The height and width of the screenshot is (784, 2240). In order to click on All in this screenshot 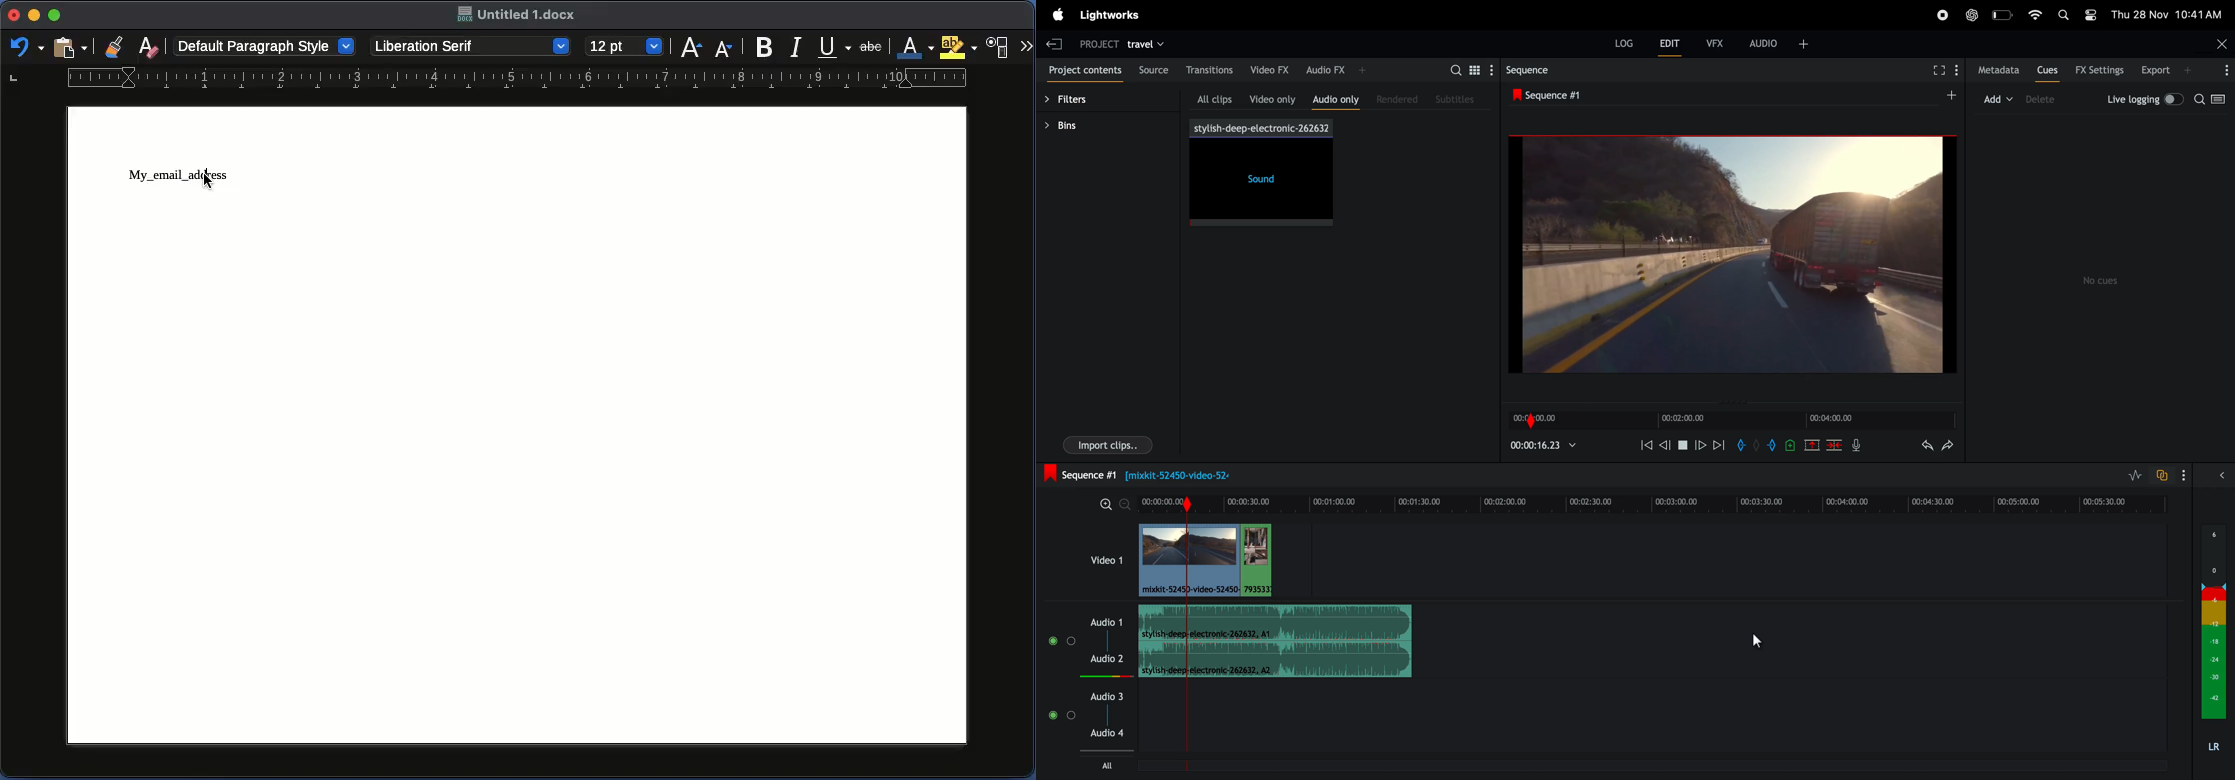, I will do `click(1106, 765)`.